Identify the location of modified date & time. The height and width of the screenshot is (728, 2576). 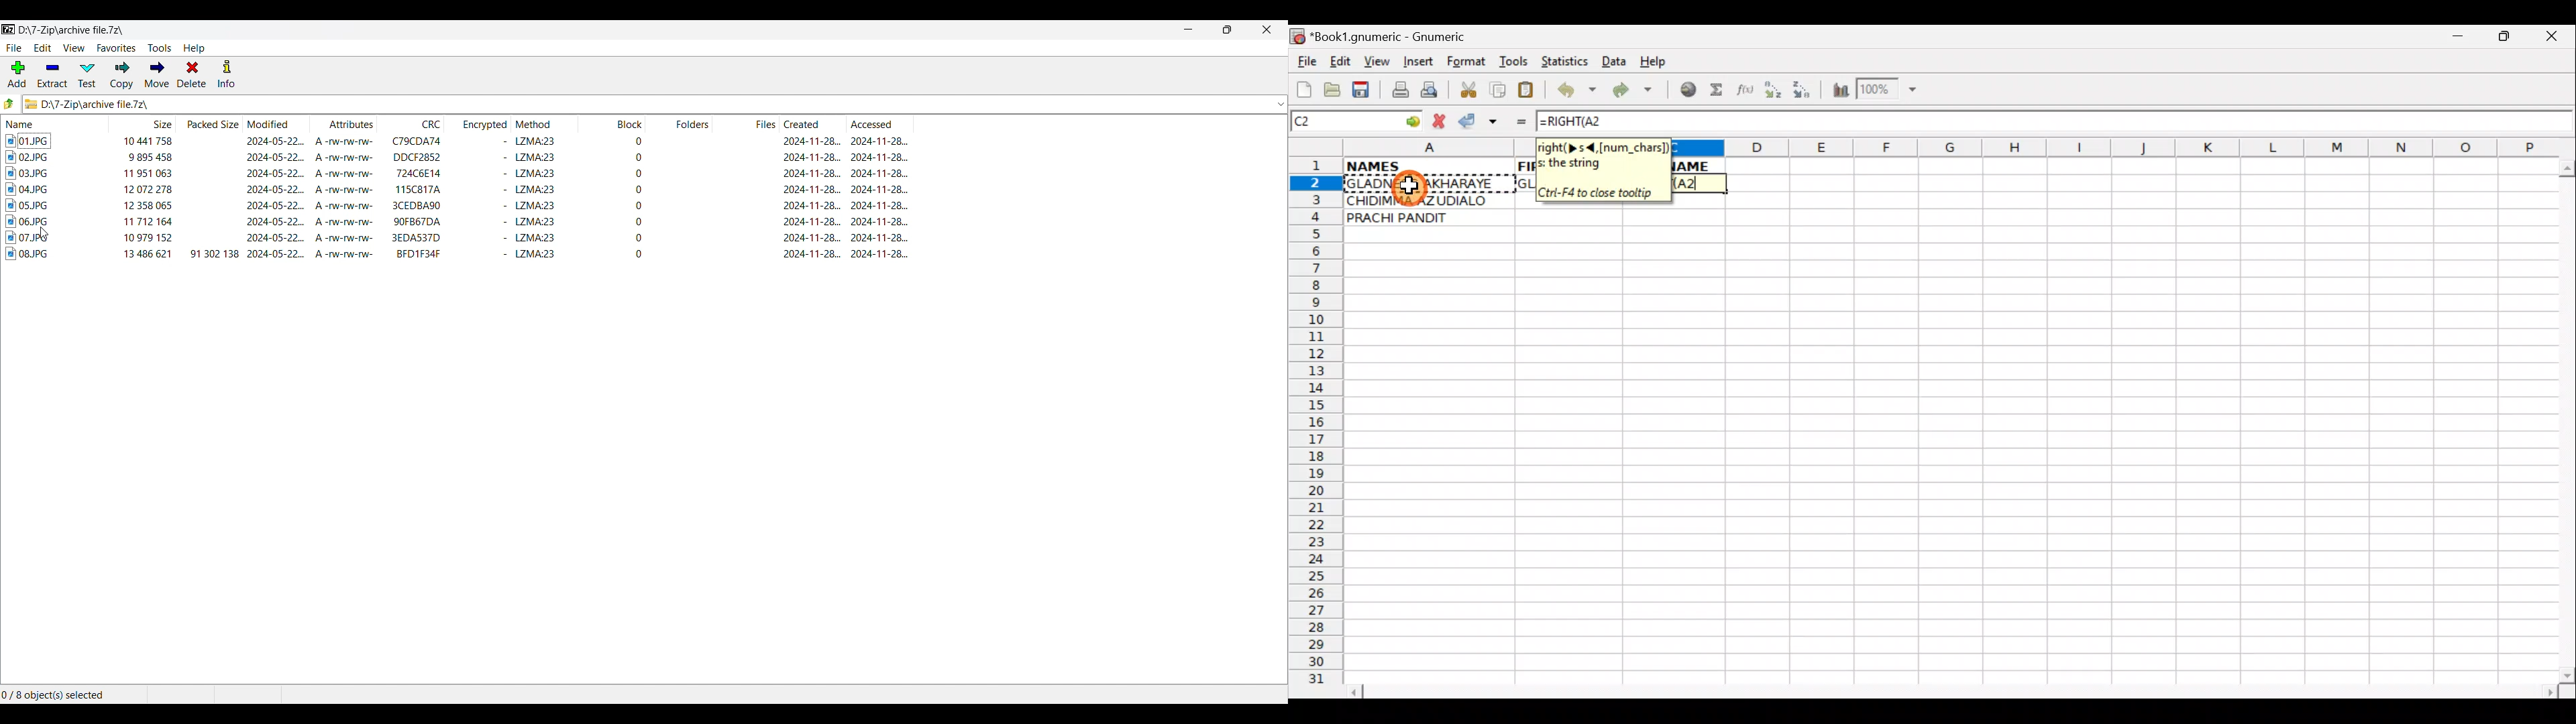
(276, 189).